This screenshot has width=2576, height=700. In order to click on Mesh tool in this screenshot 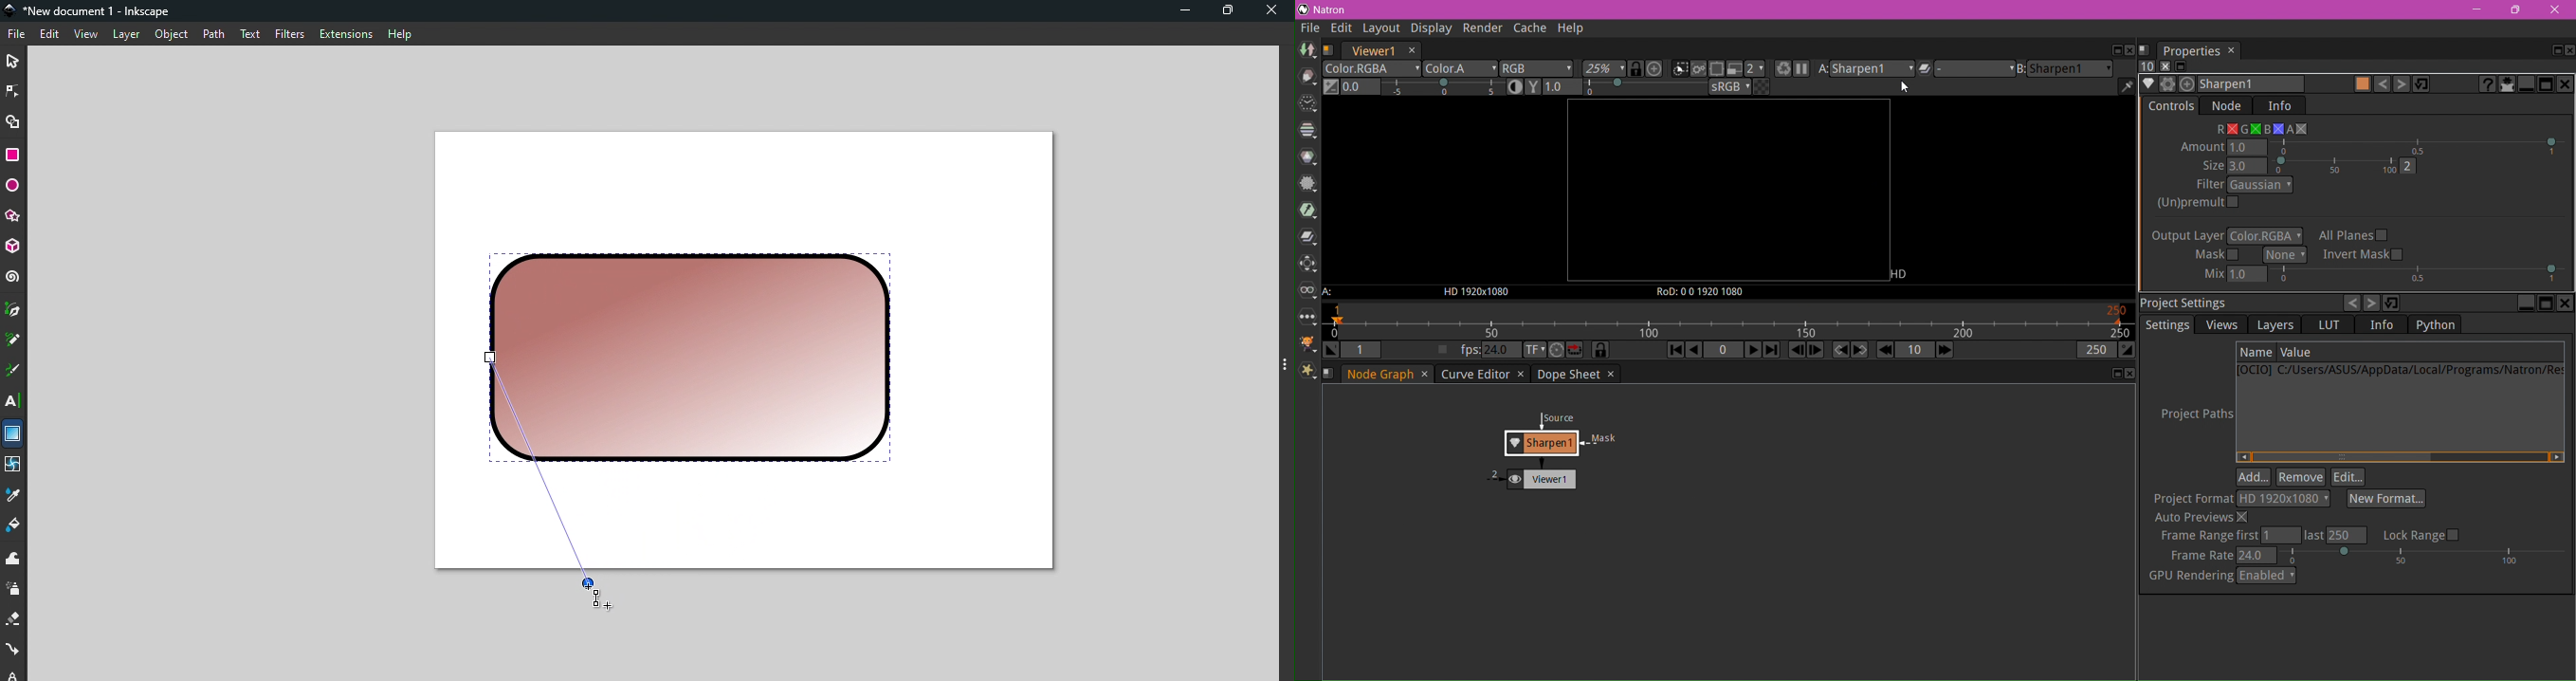, I will do `click(13, 467)`.